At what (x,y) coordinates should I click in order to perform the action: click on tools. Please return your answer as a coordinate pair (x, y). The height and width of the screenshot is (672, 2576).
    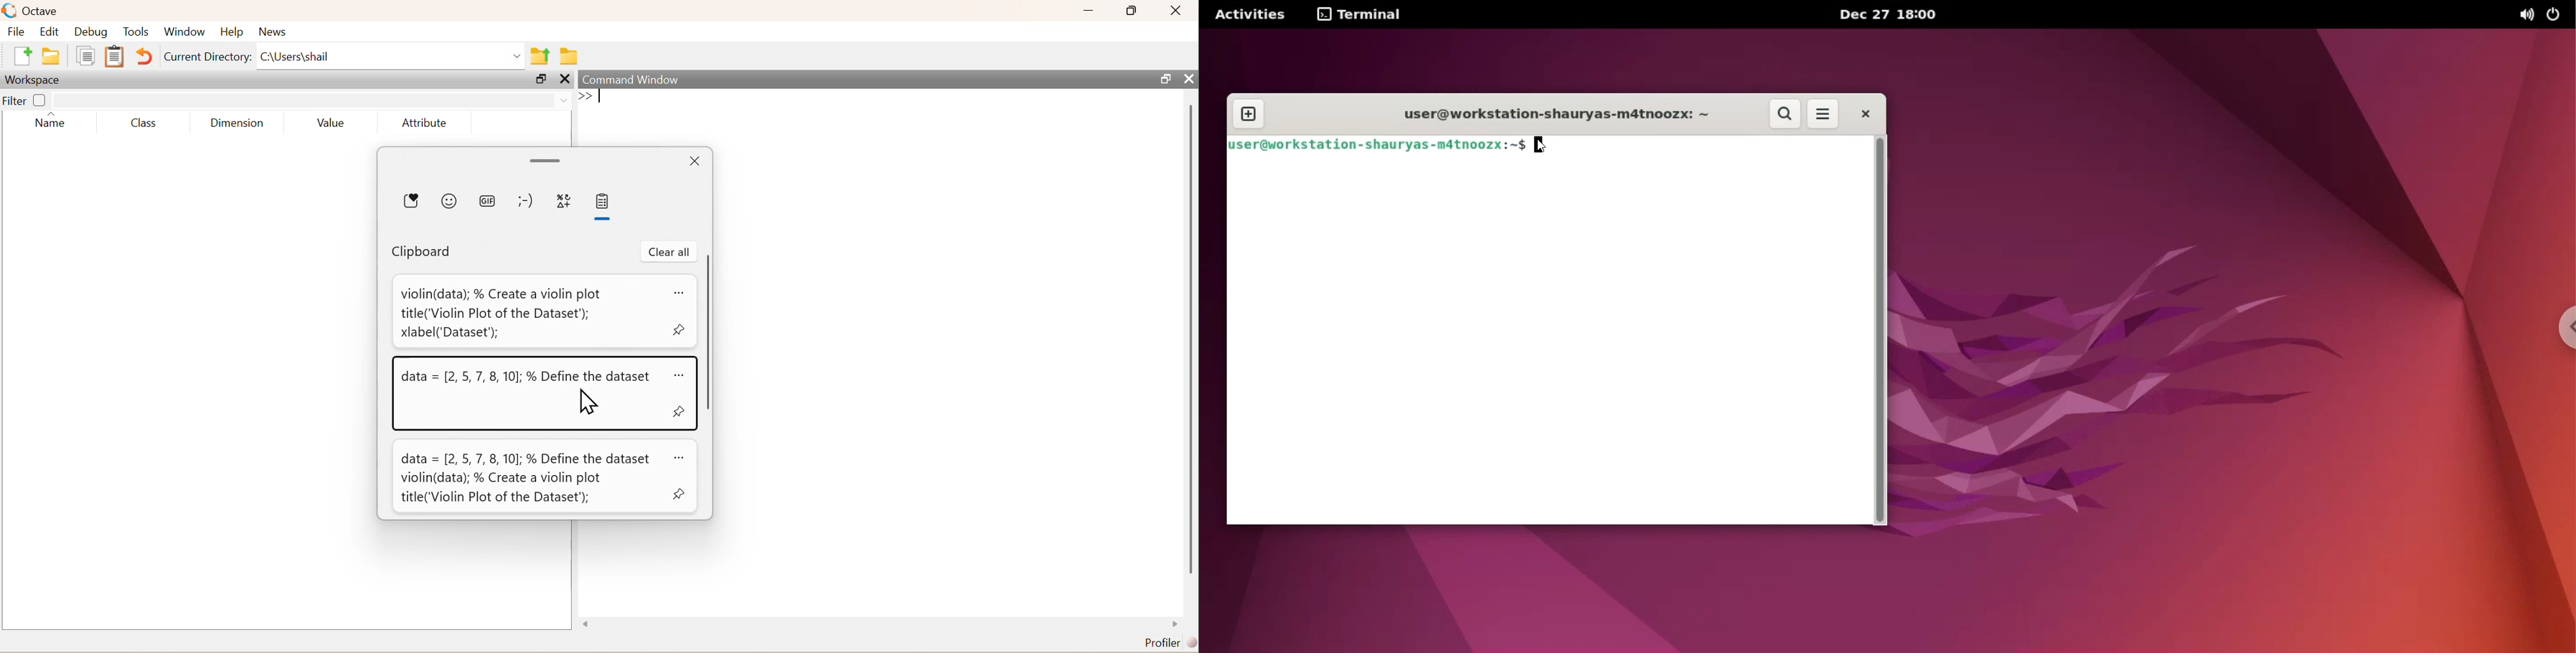
    Looking at the image, I should click on (137, 31).